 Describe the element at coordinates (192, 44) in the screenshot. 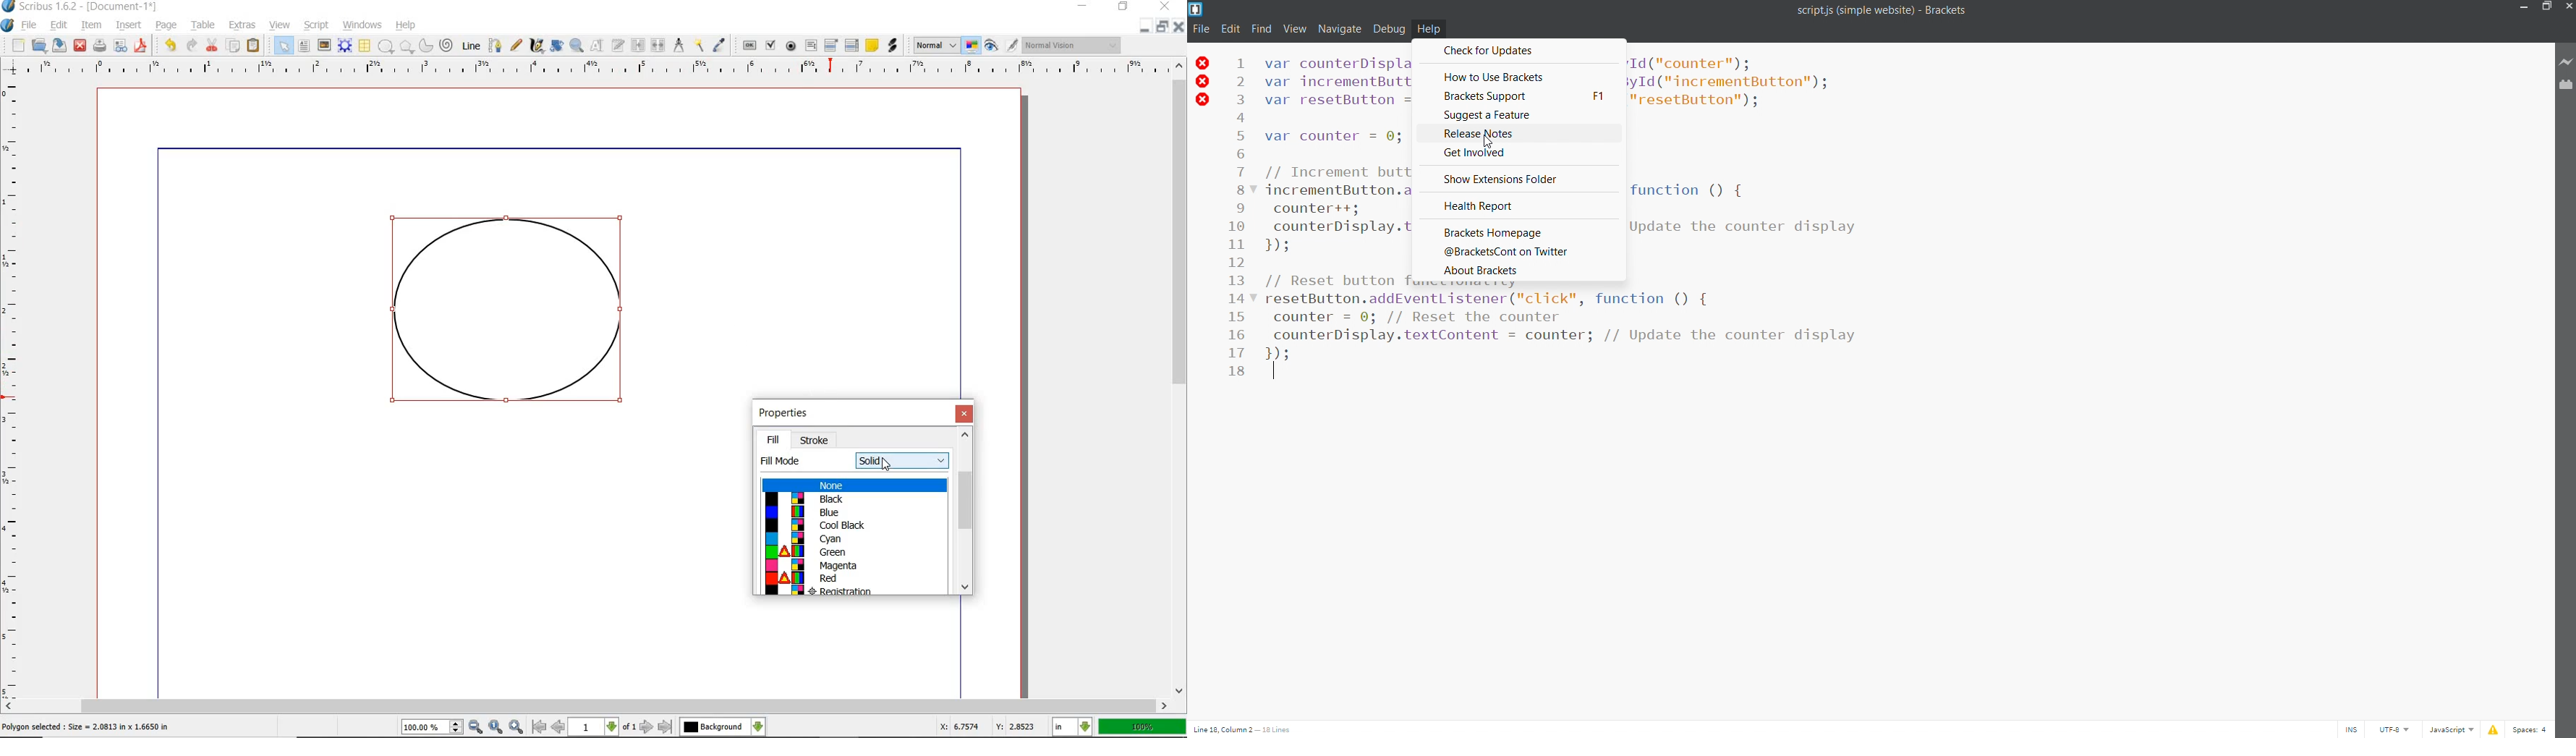

I see `REDO` at that location.